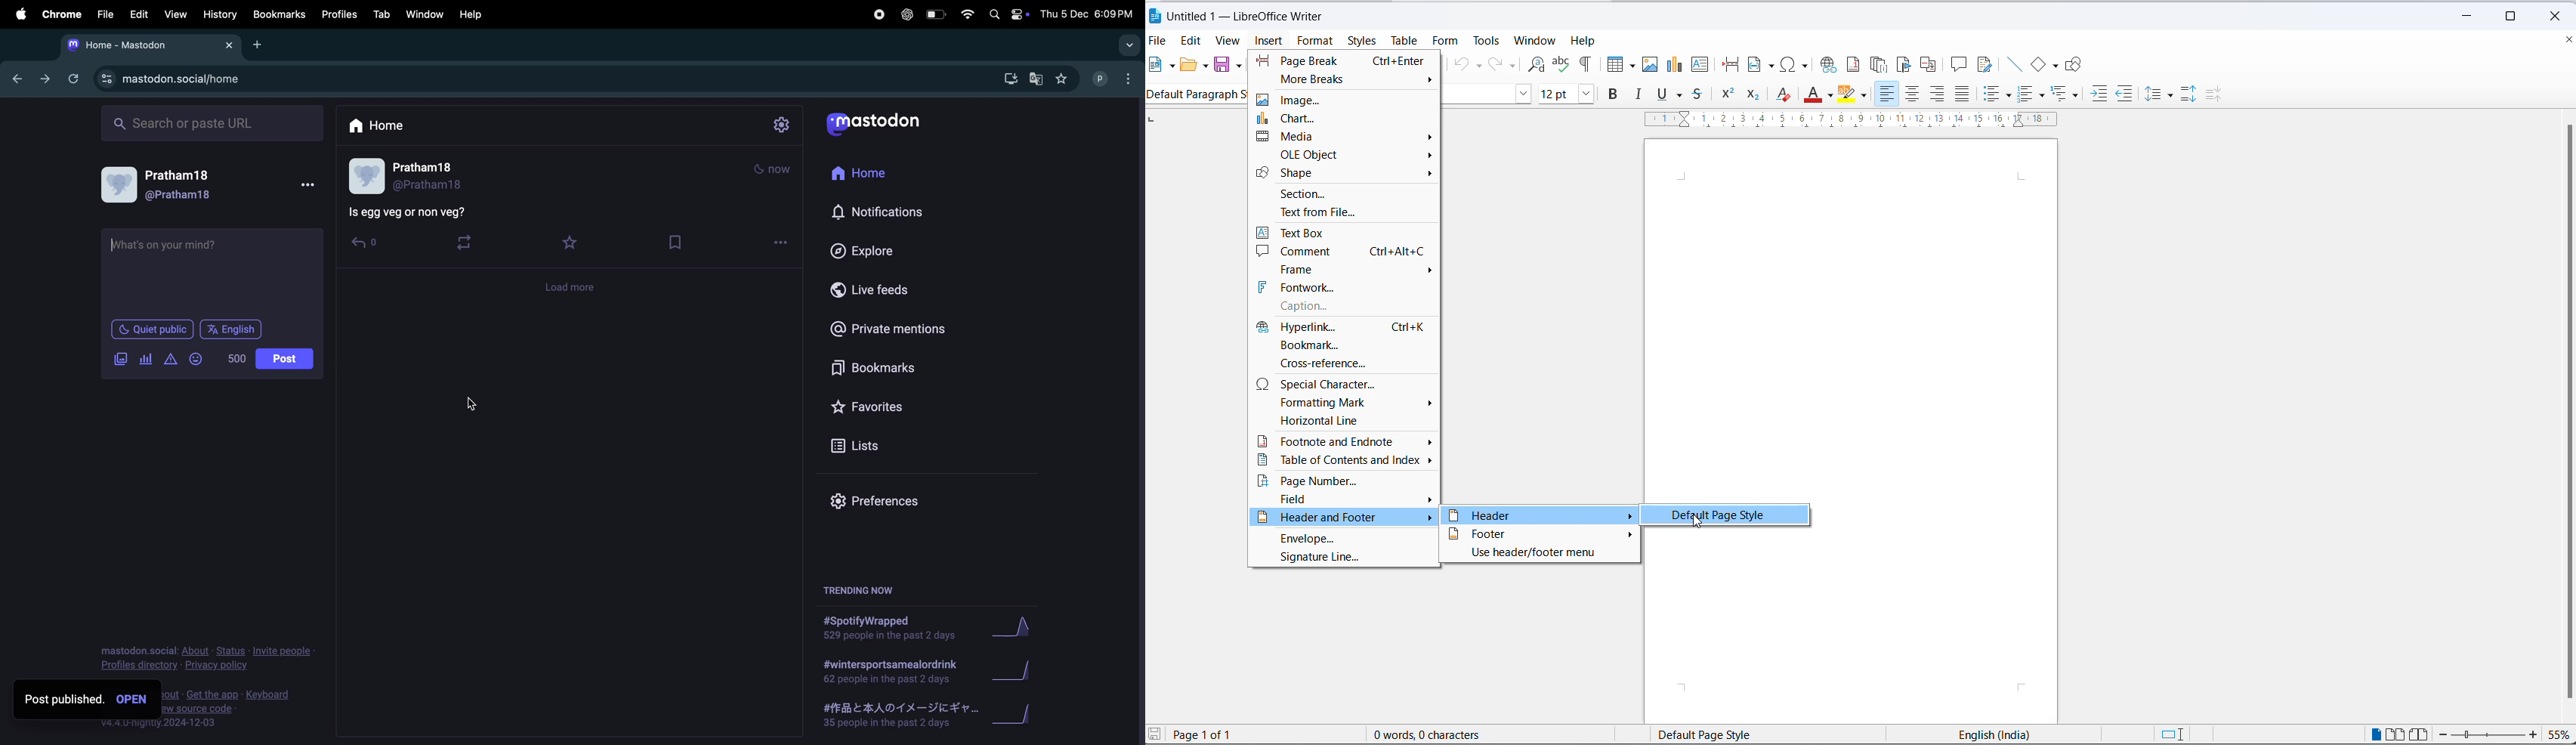 This screenshot has height=756, width=2576. What do you see at coordinates (1221, 64) in the screenshot?
I see `save` at bounding box center [1221, 64].